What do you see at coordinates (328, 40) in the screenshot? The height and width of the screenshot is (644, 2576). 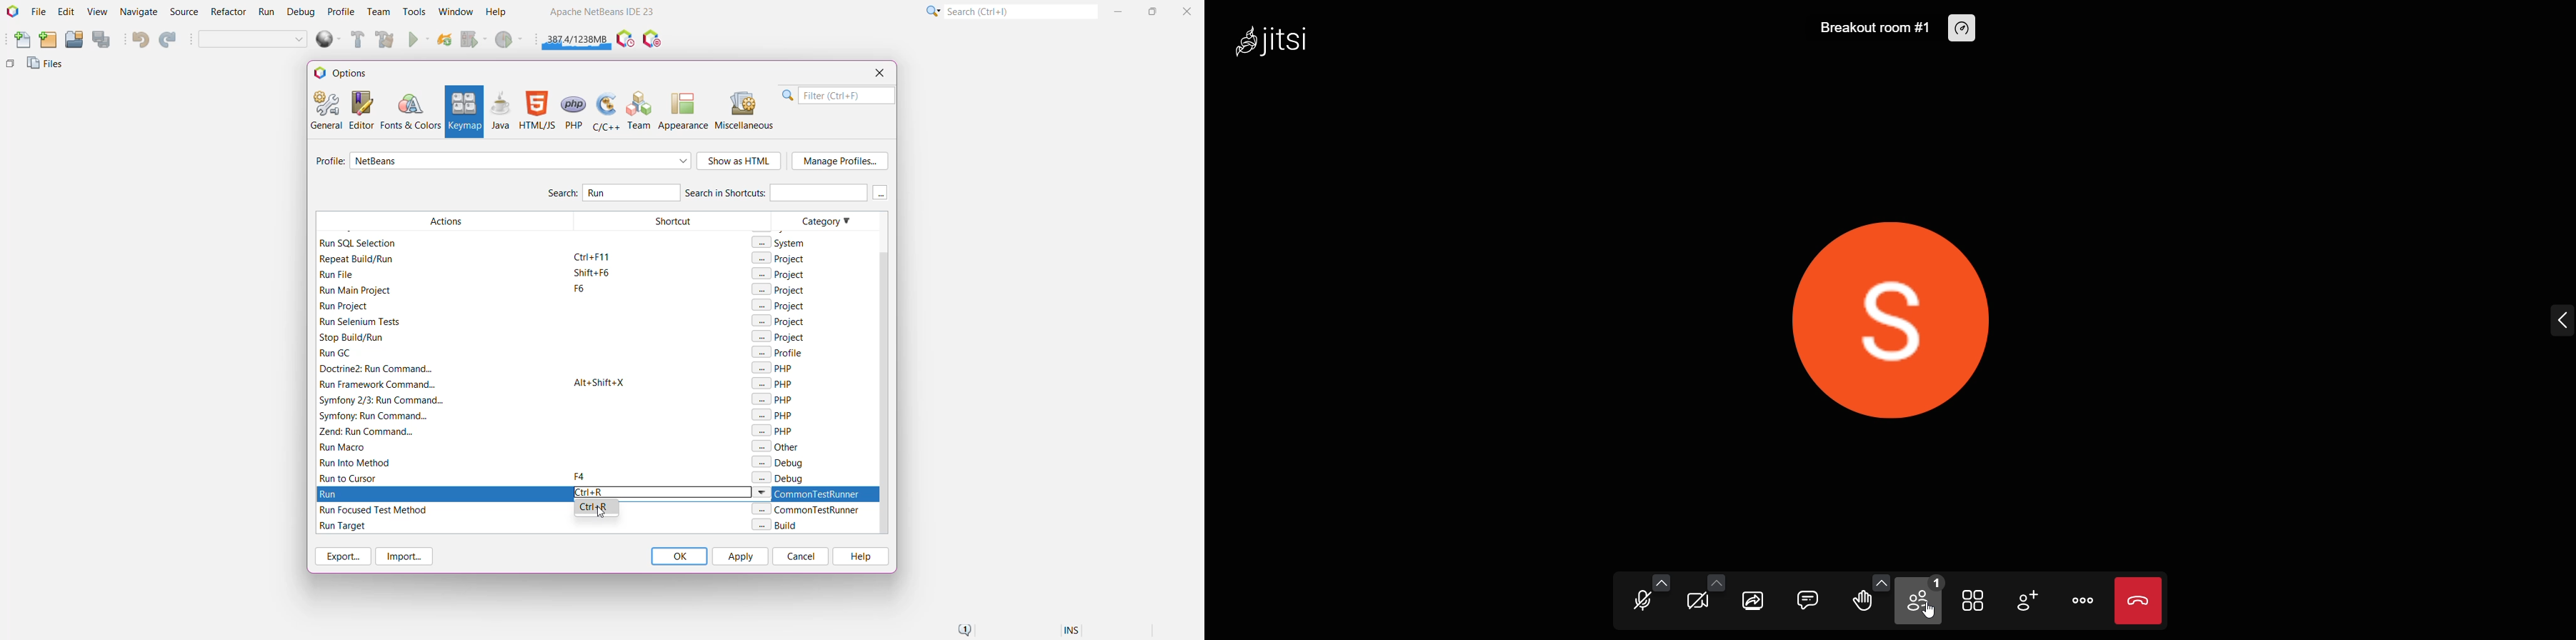 I see `` at bounding box center [328, 40].